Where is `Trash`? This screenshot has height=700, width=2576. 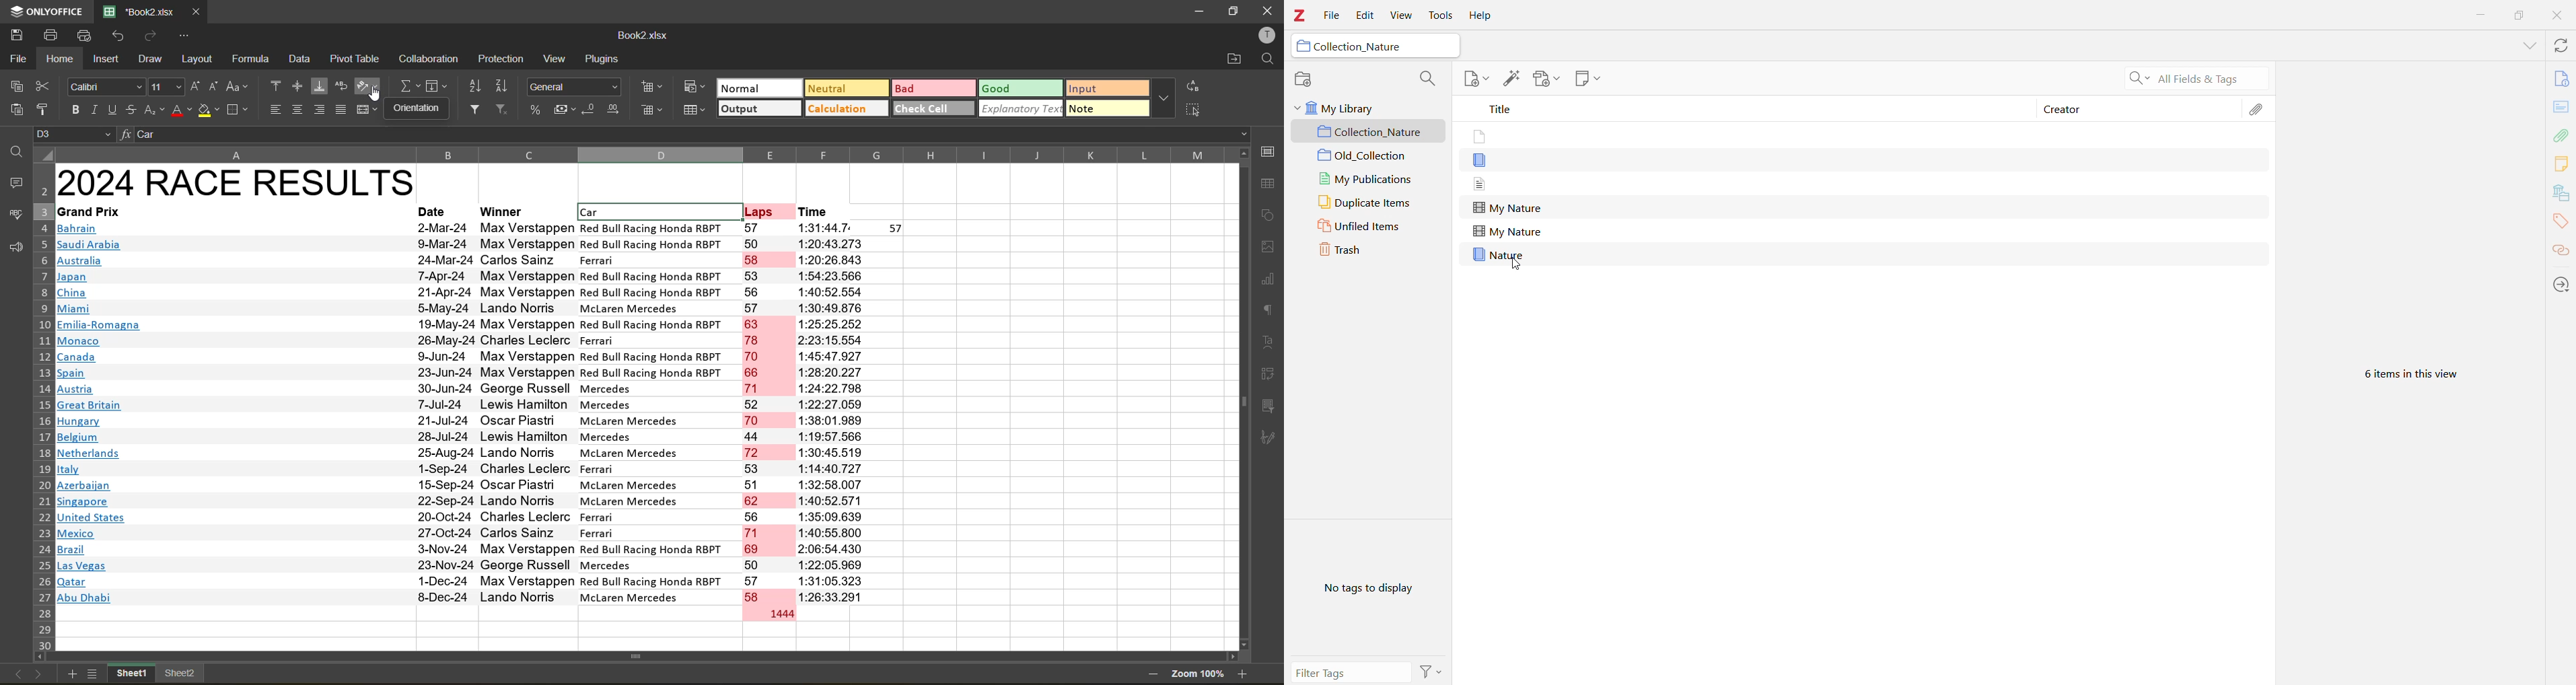
Trash is located at coordinates (1356, 248).